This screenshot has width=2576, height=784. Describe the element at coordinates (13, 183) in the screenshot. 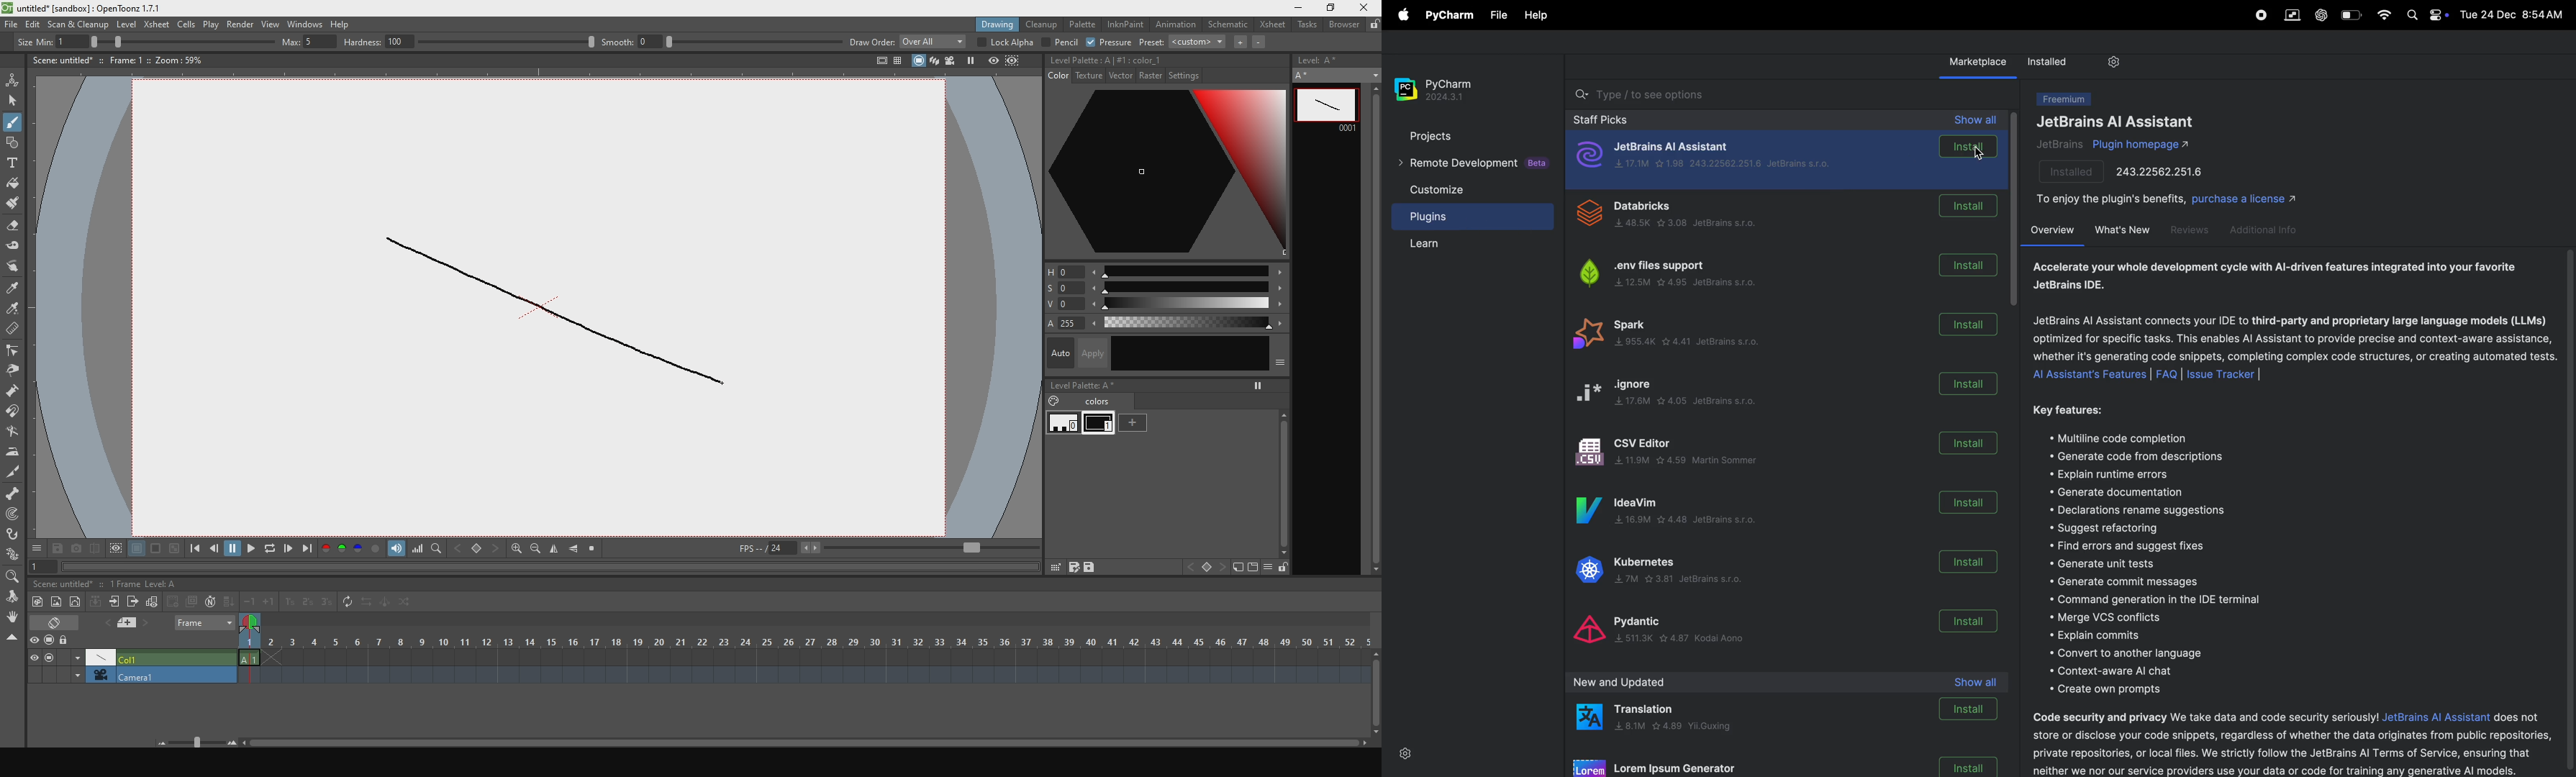

I see `fill` at that location.